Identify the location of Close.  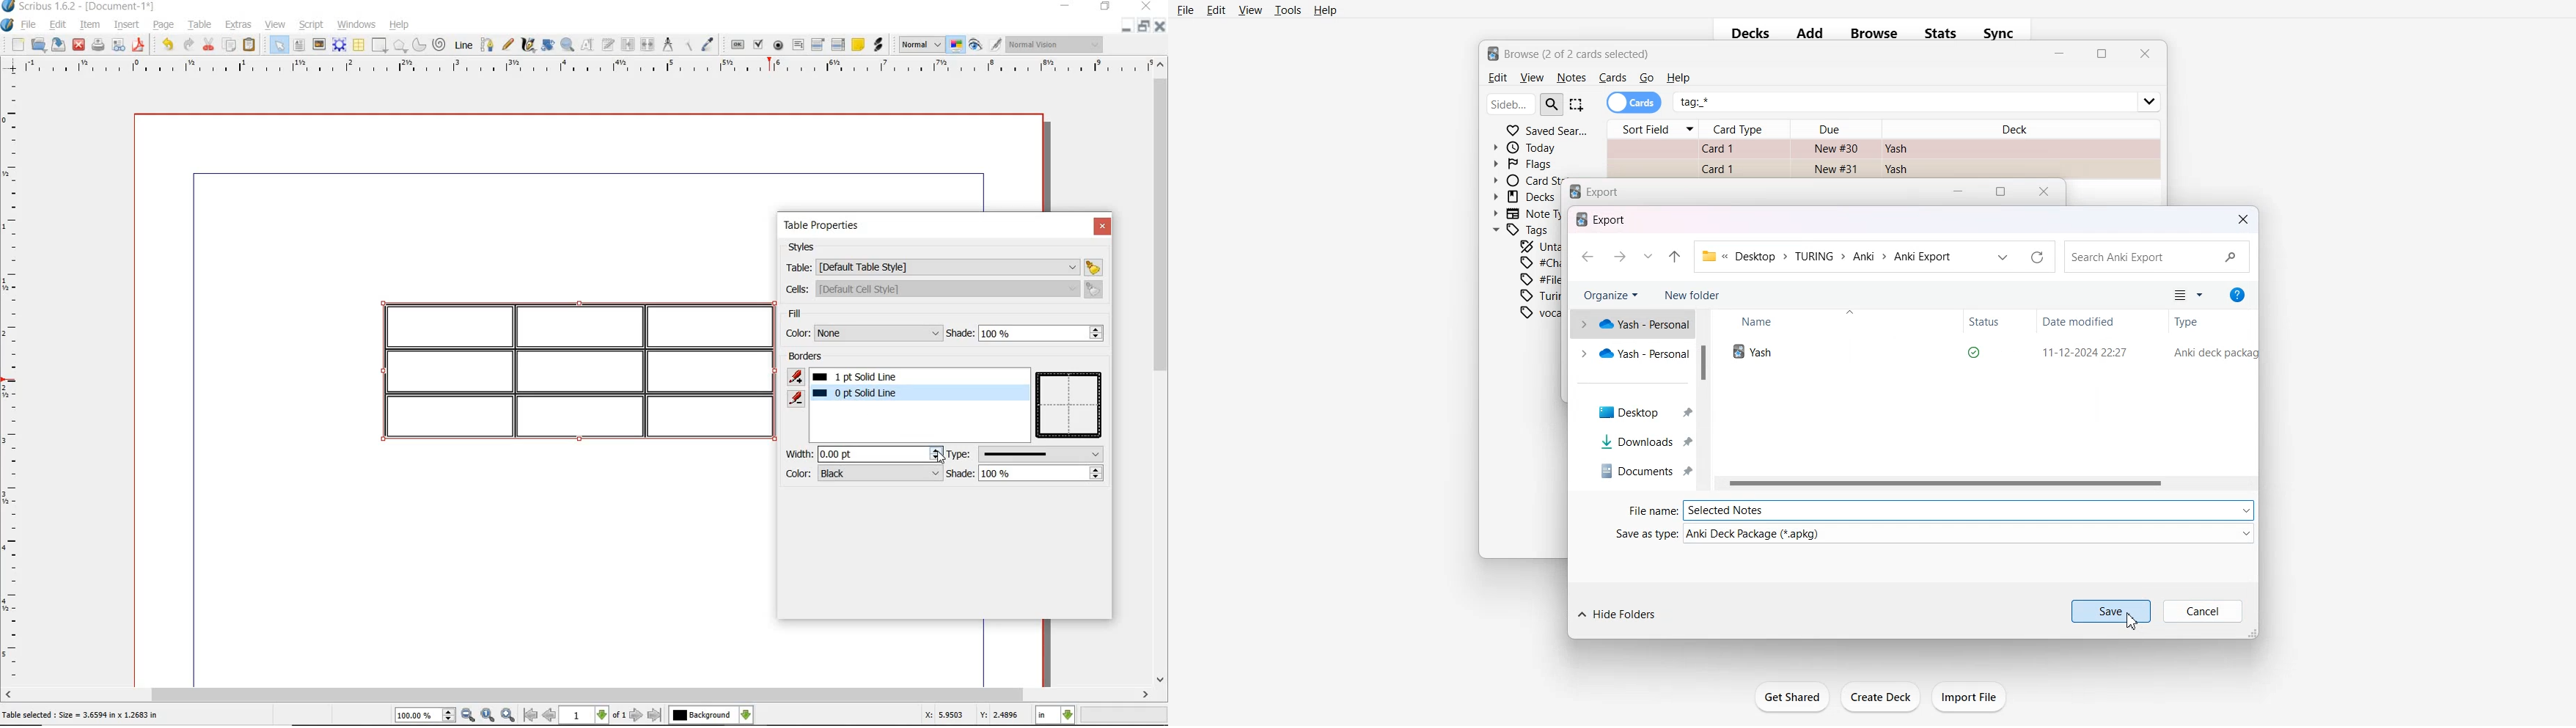
(2243, 219).